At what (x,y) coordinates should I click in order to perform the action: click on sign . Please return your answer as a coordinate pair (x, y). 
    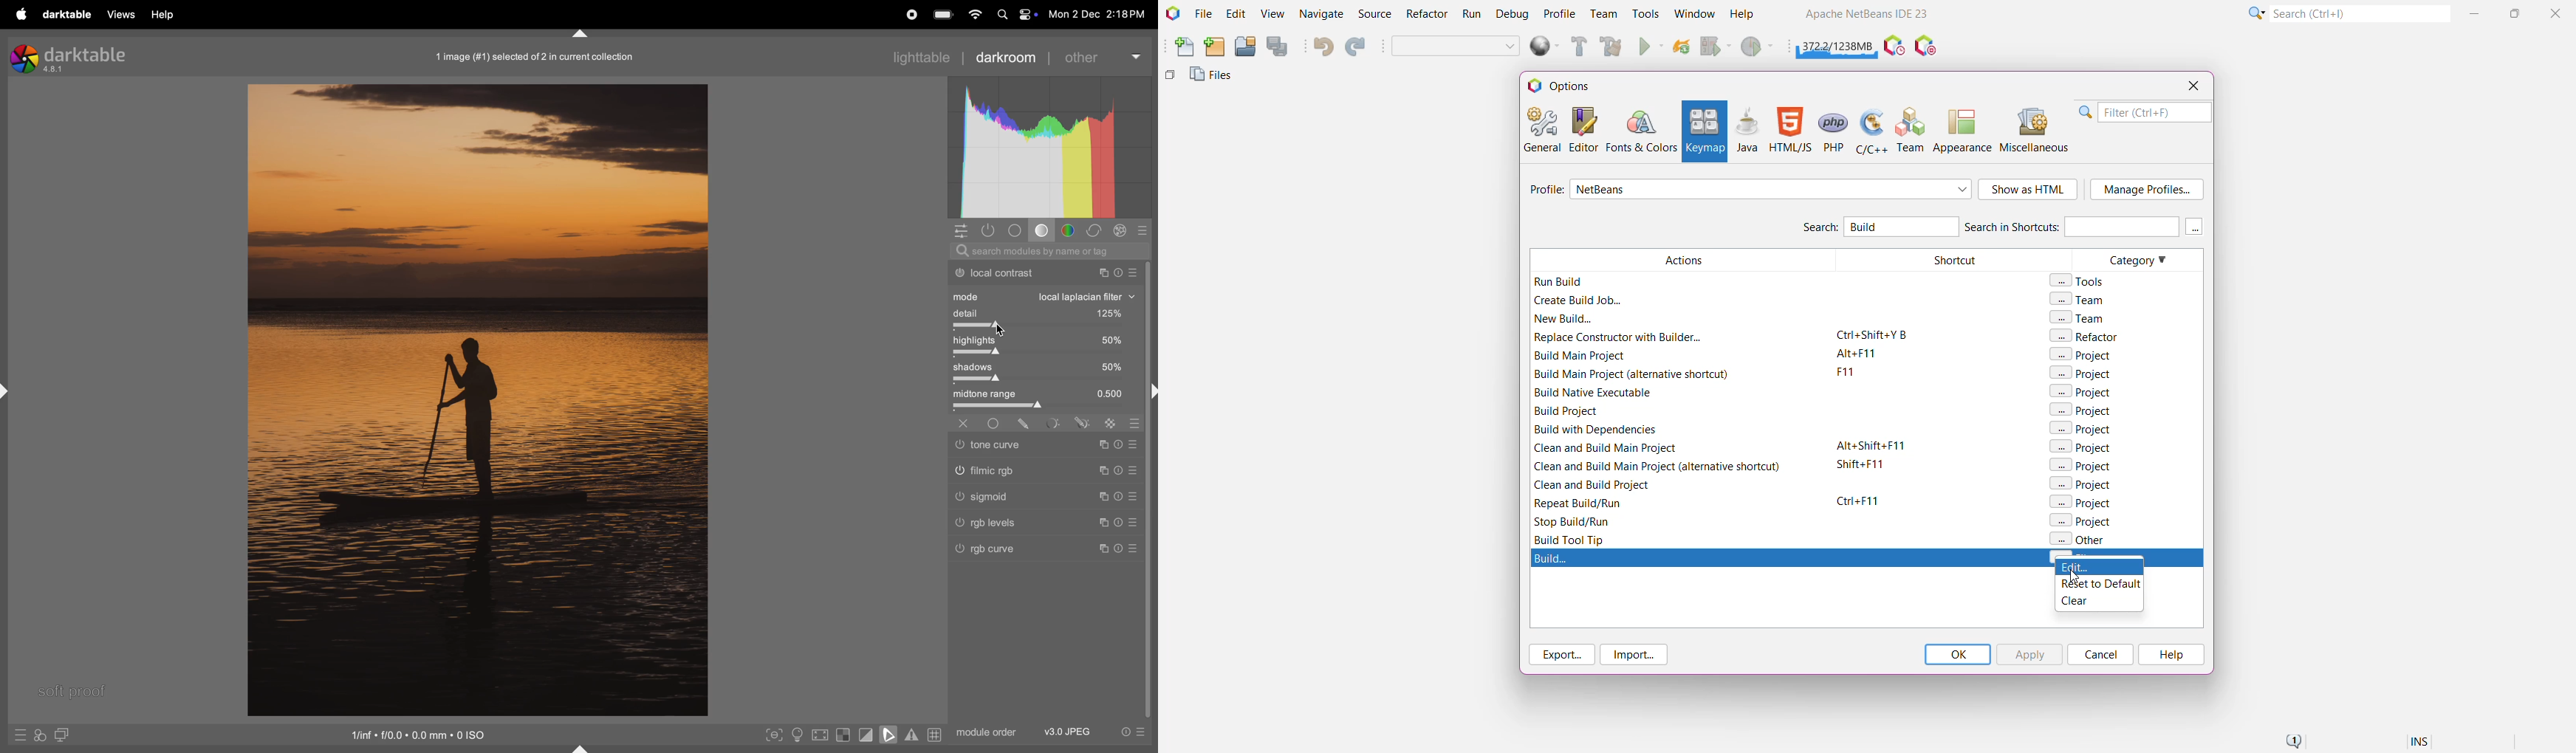
    Looking at the image, I should click on (1106, 448).